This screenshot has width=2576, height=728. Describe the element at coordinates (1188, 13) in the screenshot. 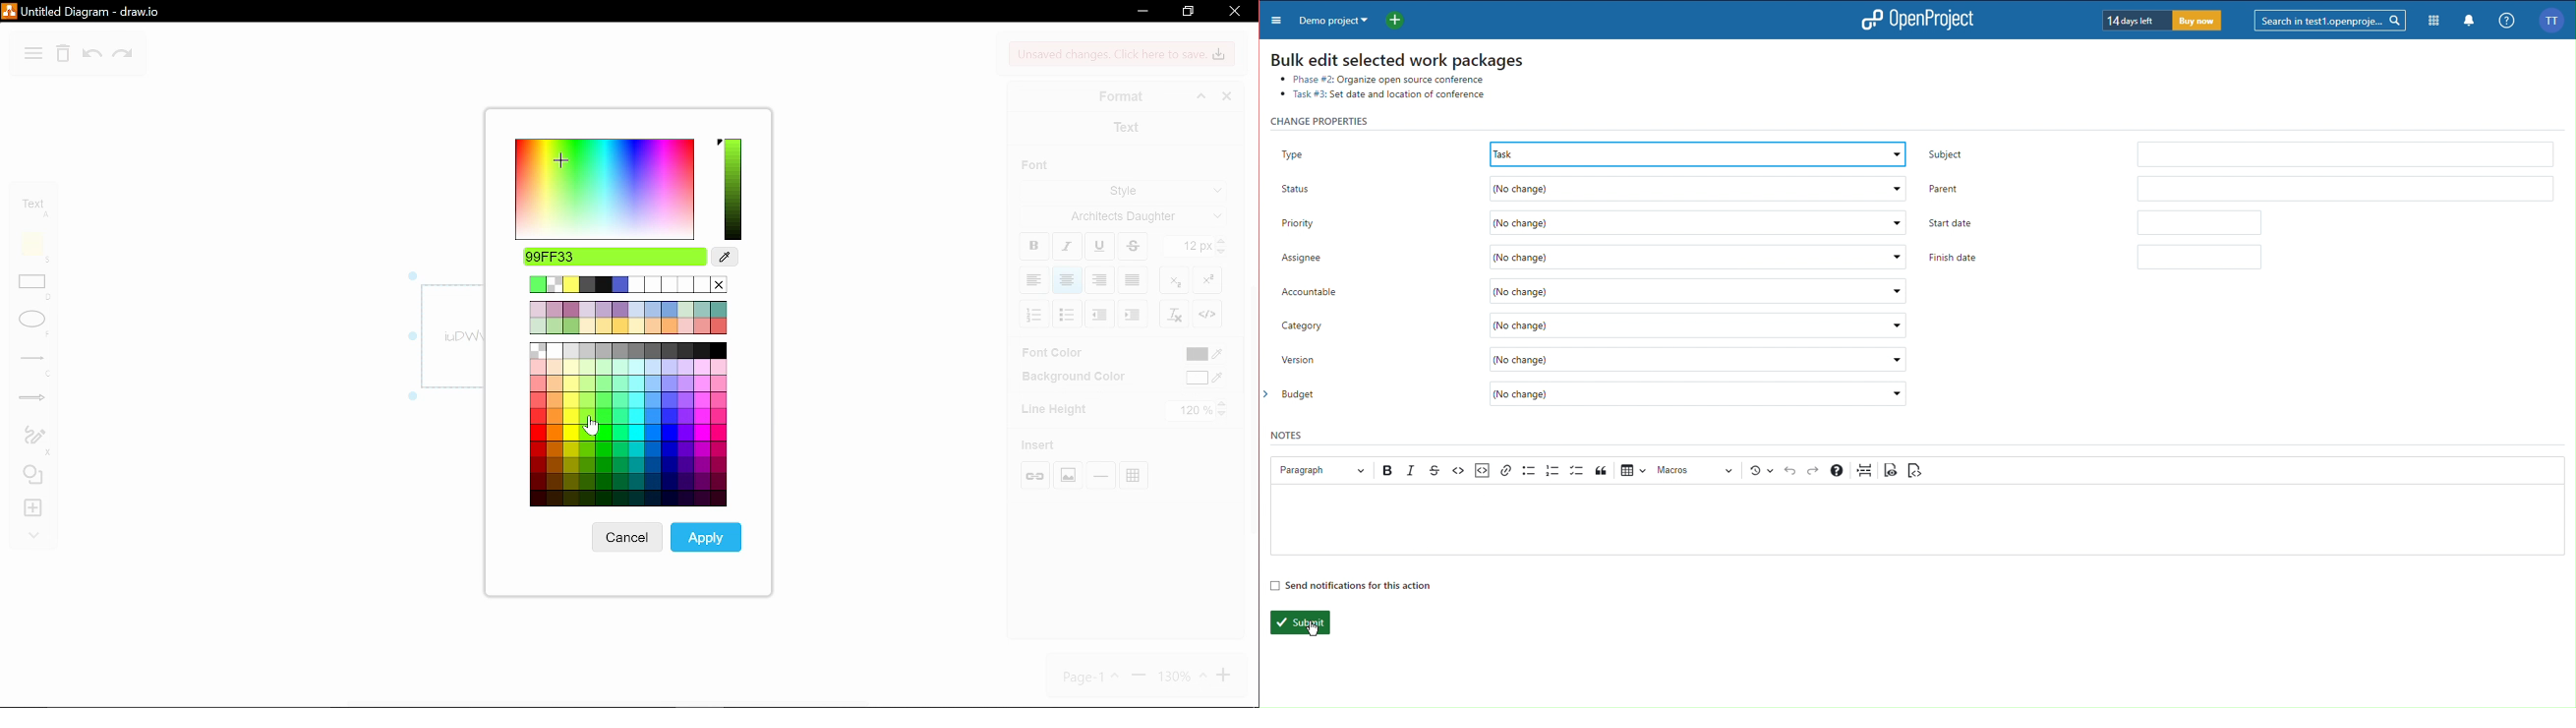

I see `restore down` at that location.